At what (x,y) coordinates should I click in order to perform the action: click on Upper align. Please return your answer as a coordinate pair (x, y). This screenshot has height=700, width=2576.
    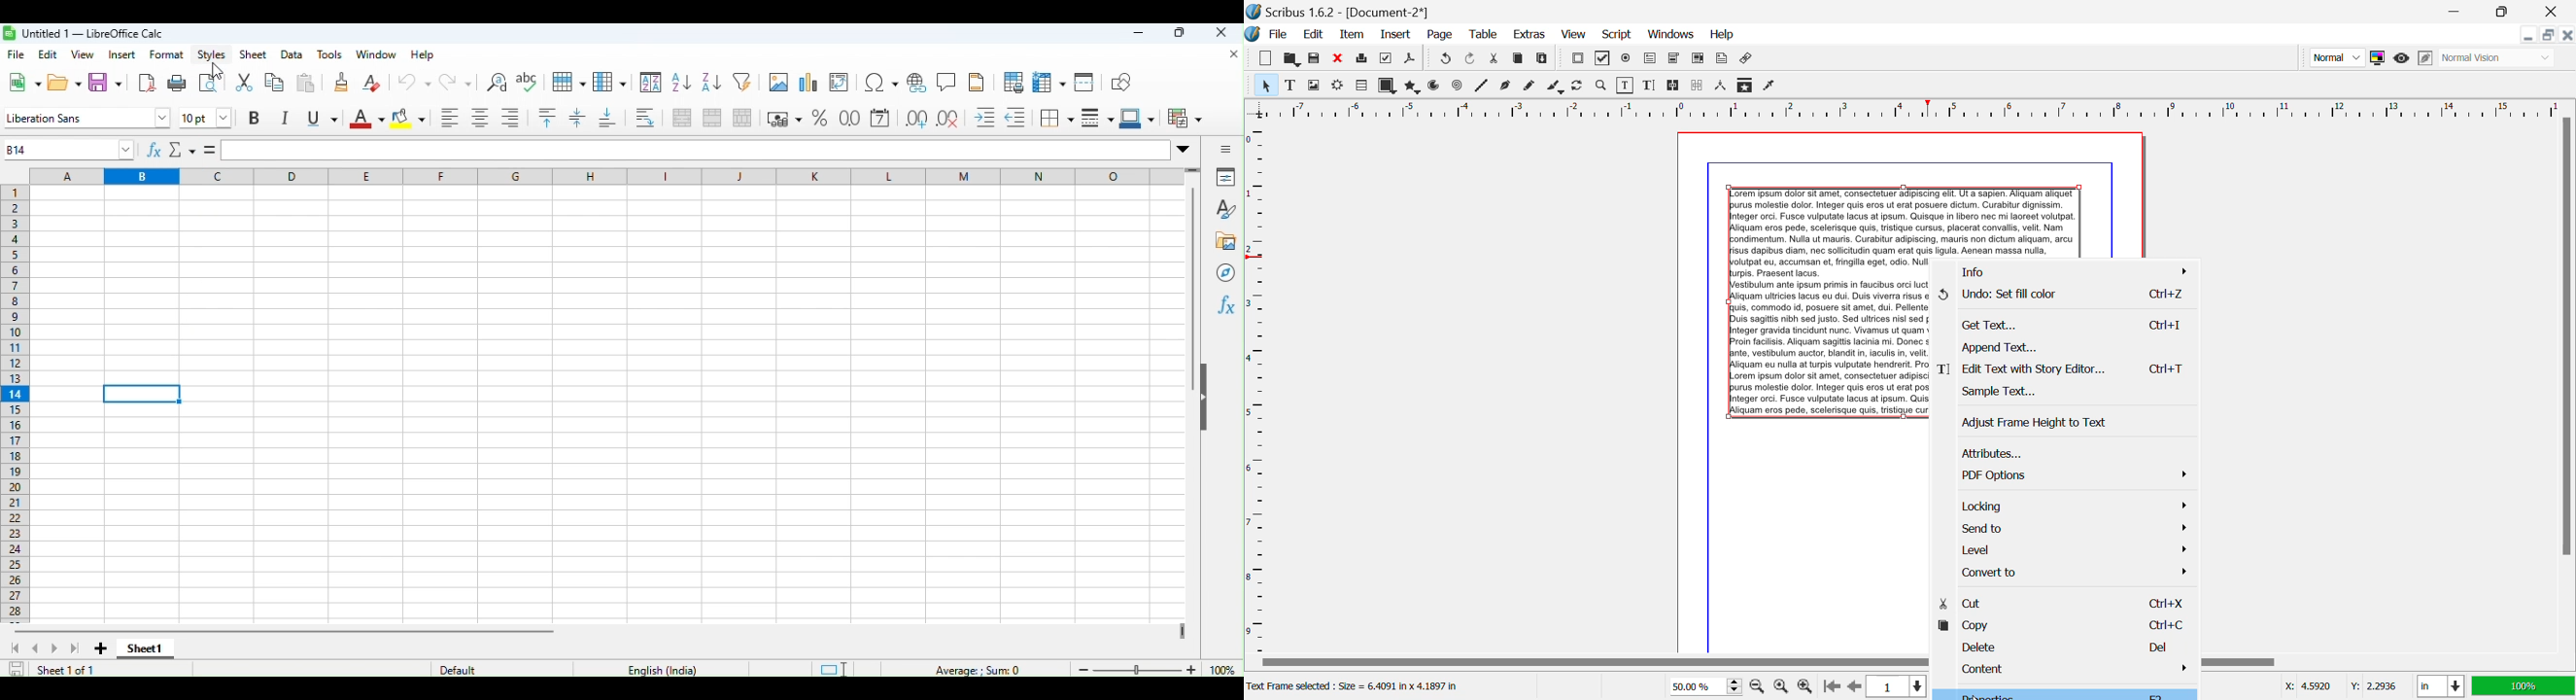
    Looking at the image, I should click on (545, 120).